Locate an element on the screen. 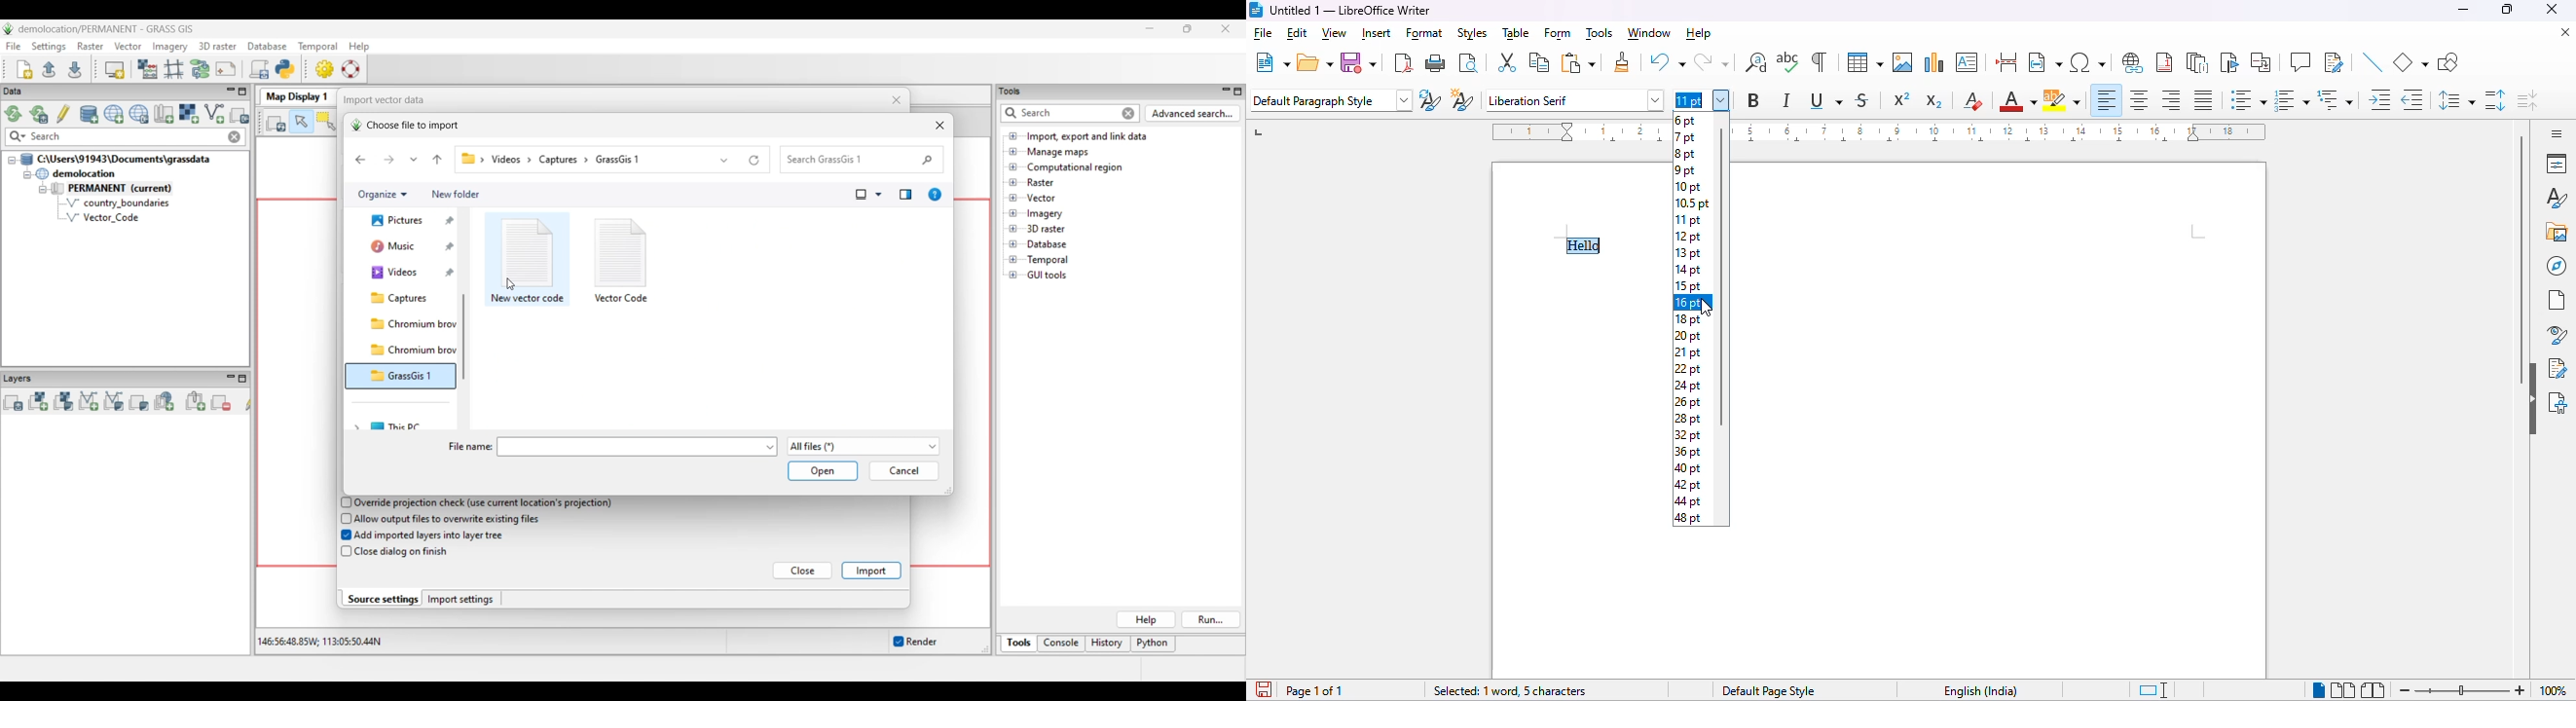 This screenshot has height=728, width=2576. clear direct formatting is located at coordinates (1972, 102).